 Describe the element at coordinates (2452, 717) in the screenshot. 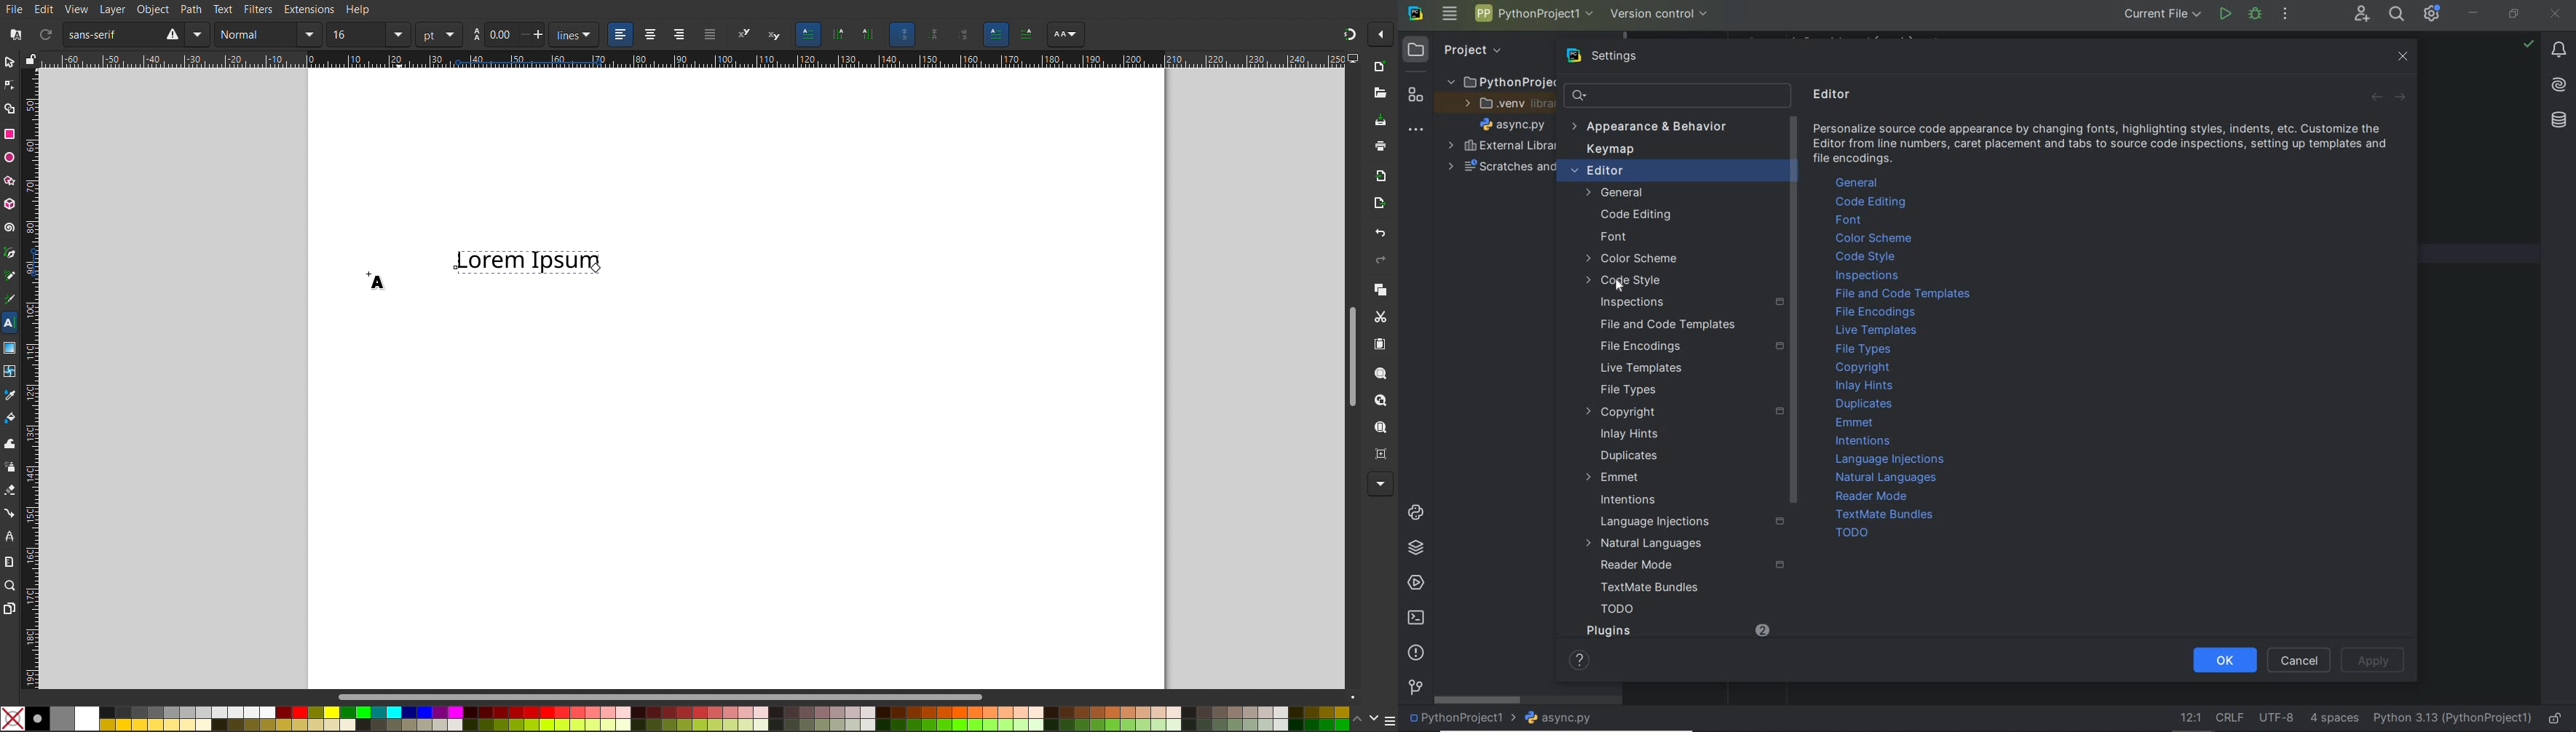

I see `current interpreter` at that location.